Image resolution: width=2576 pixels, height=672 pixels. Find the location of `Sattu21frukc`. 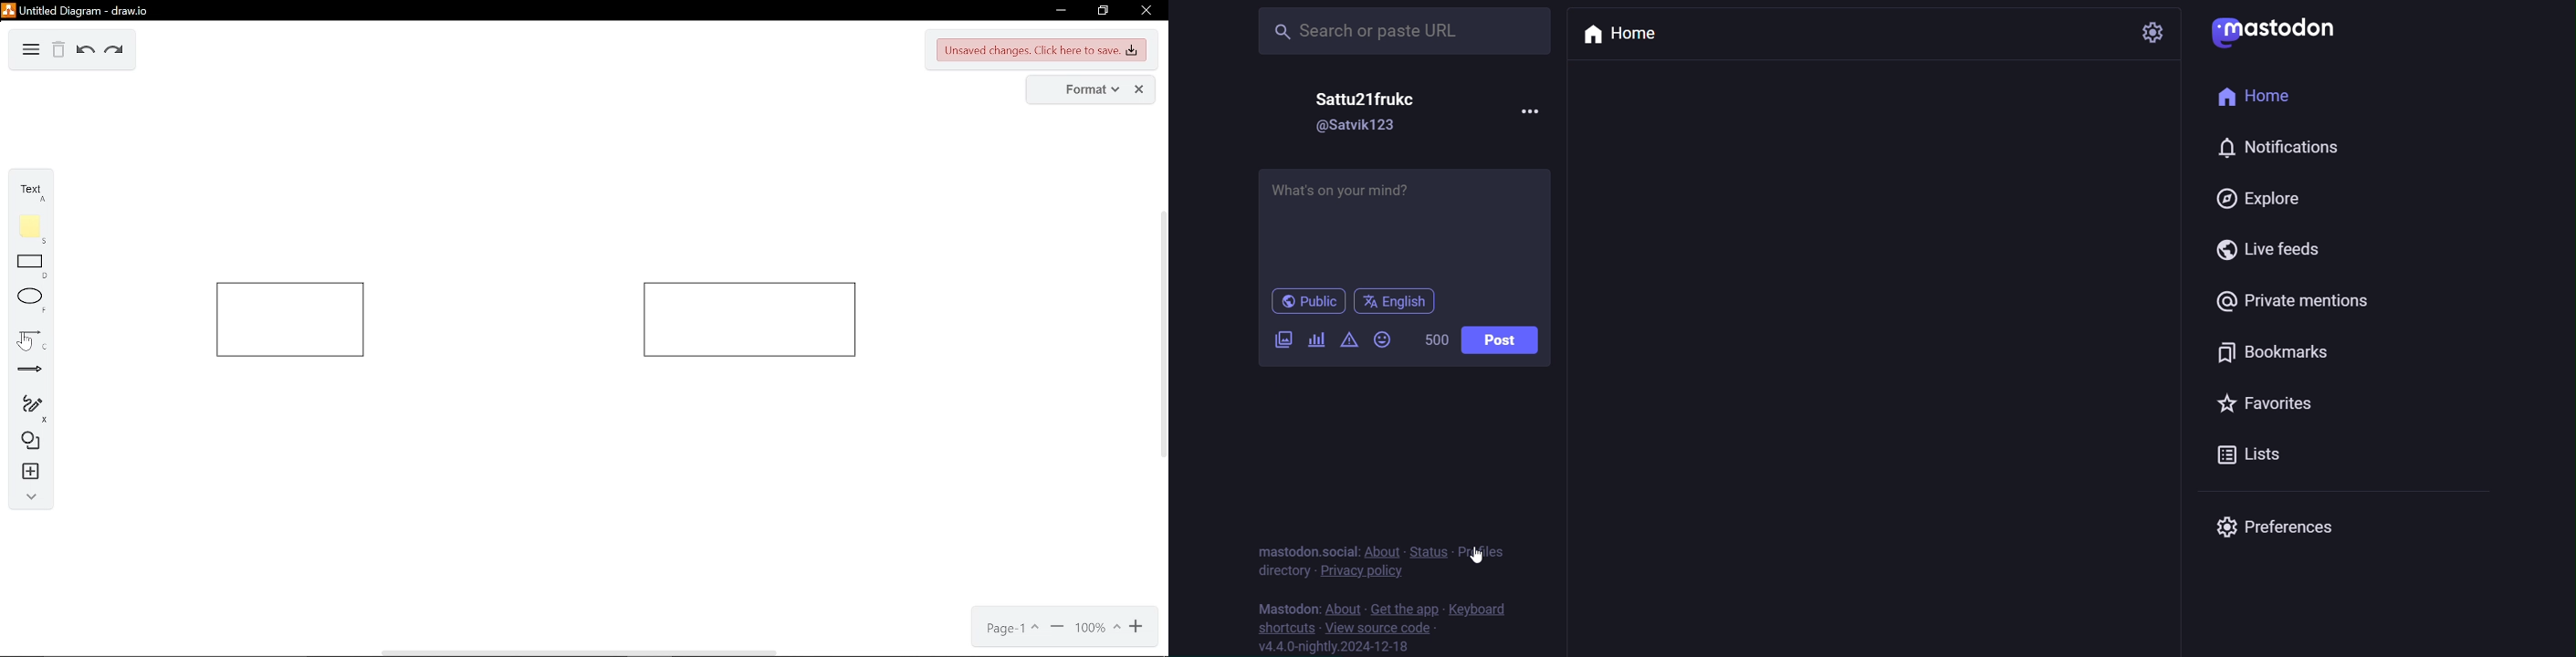

Sattu21frukc is located at coordinates (1369, 98).